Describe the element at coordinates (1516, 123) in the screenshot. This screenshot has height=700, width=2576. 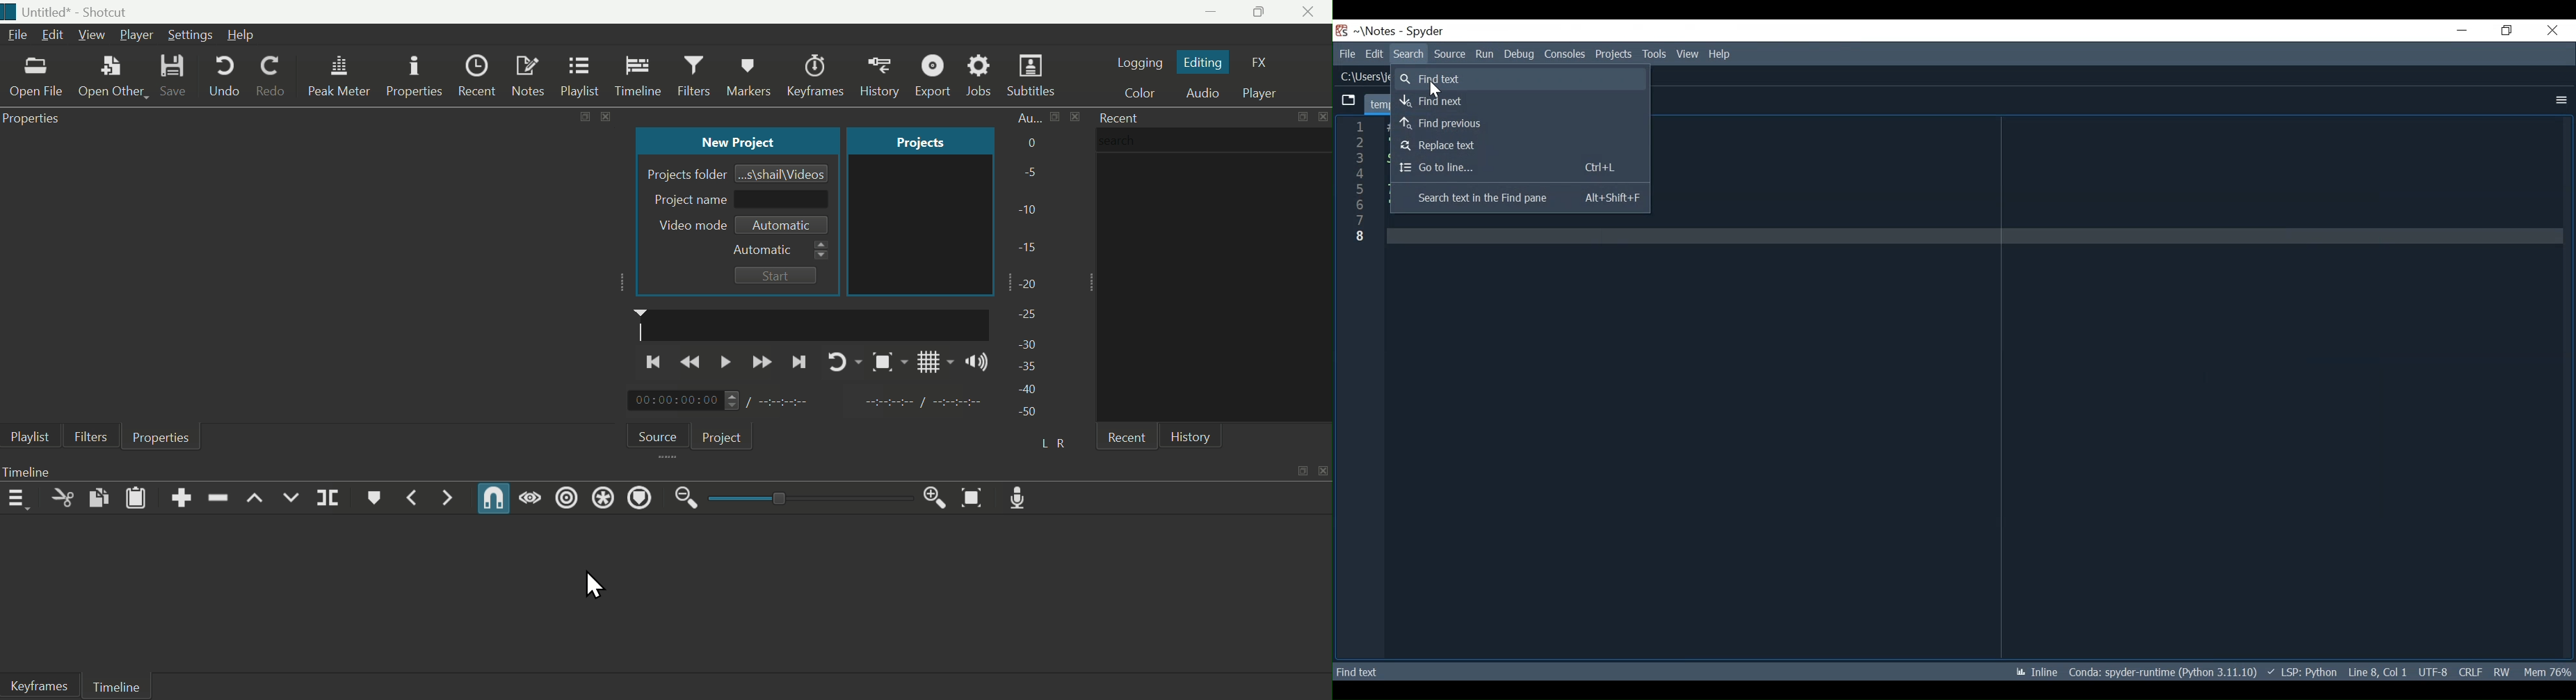
I see `Find Previous` at that location.